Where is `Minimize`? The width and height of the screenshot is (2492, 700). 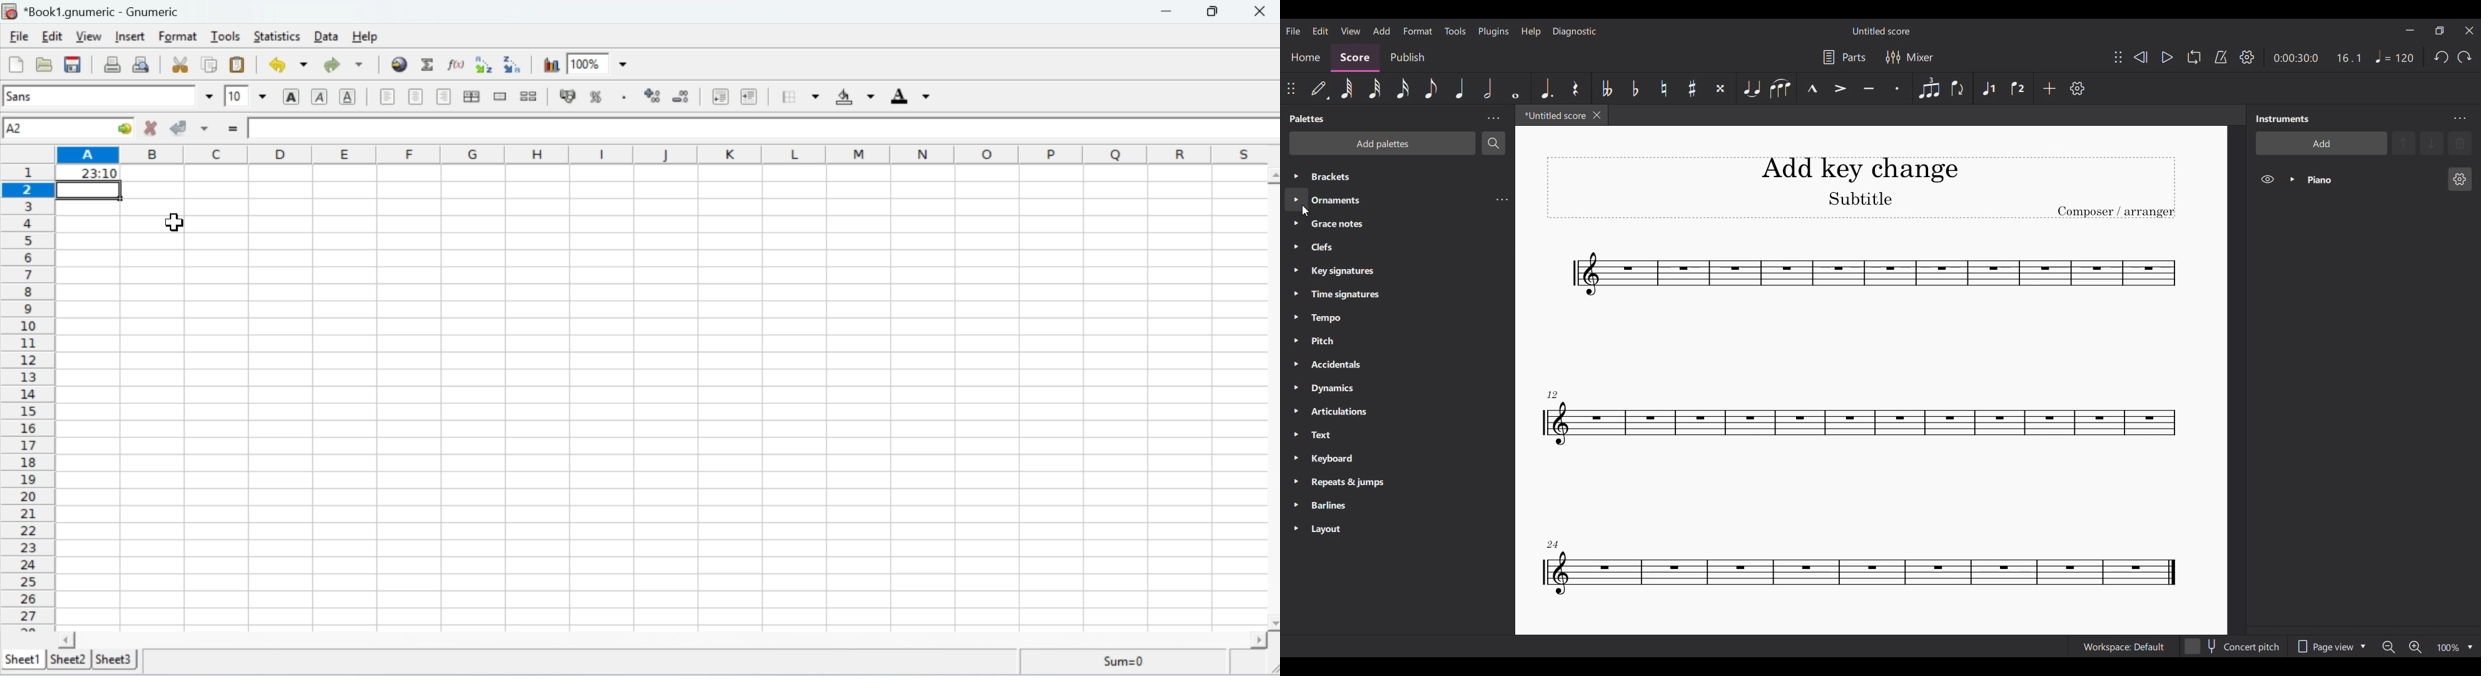
Minimize is located at coordinates (2410, 30).